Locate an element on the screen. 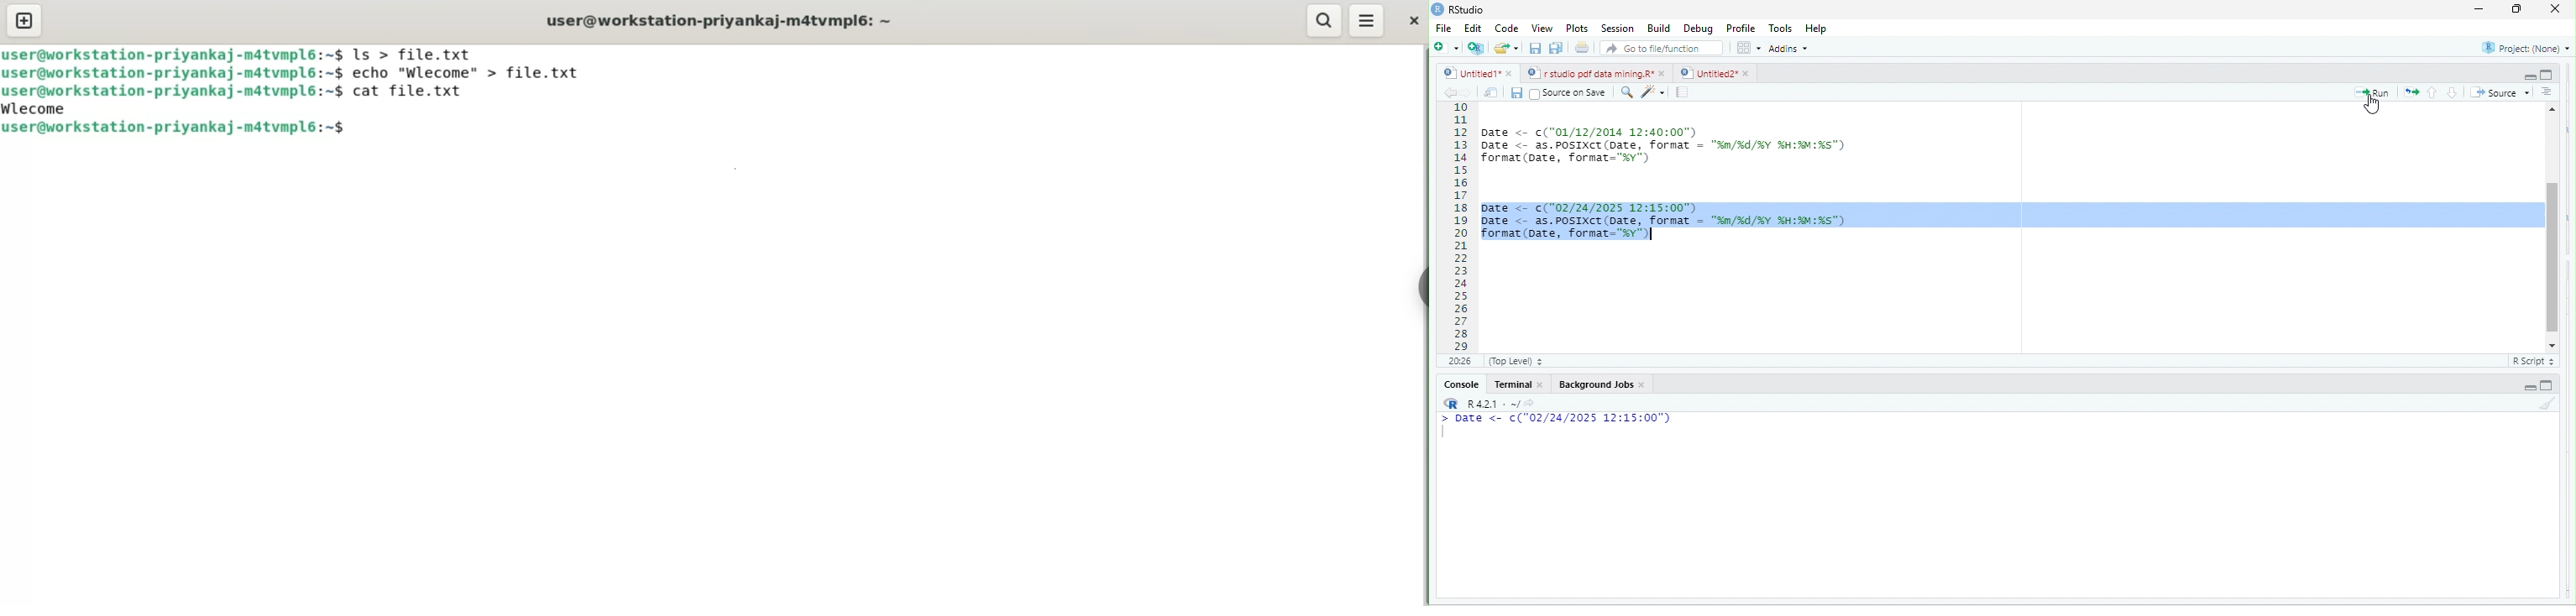 The image size is (2576, 616). Debug is located at coordinates (1698, 30).